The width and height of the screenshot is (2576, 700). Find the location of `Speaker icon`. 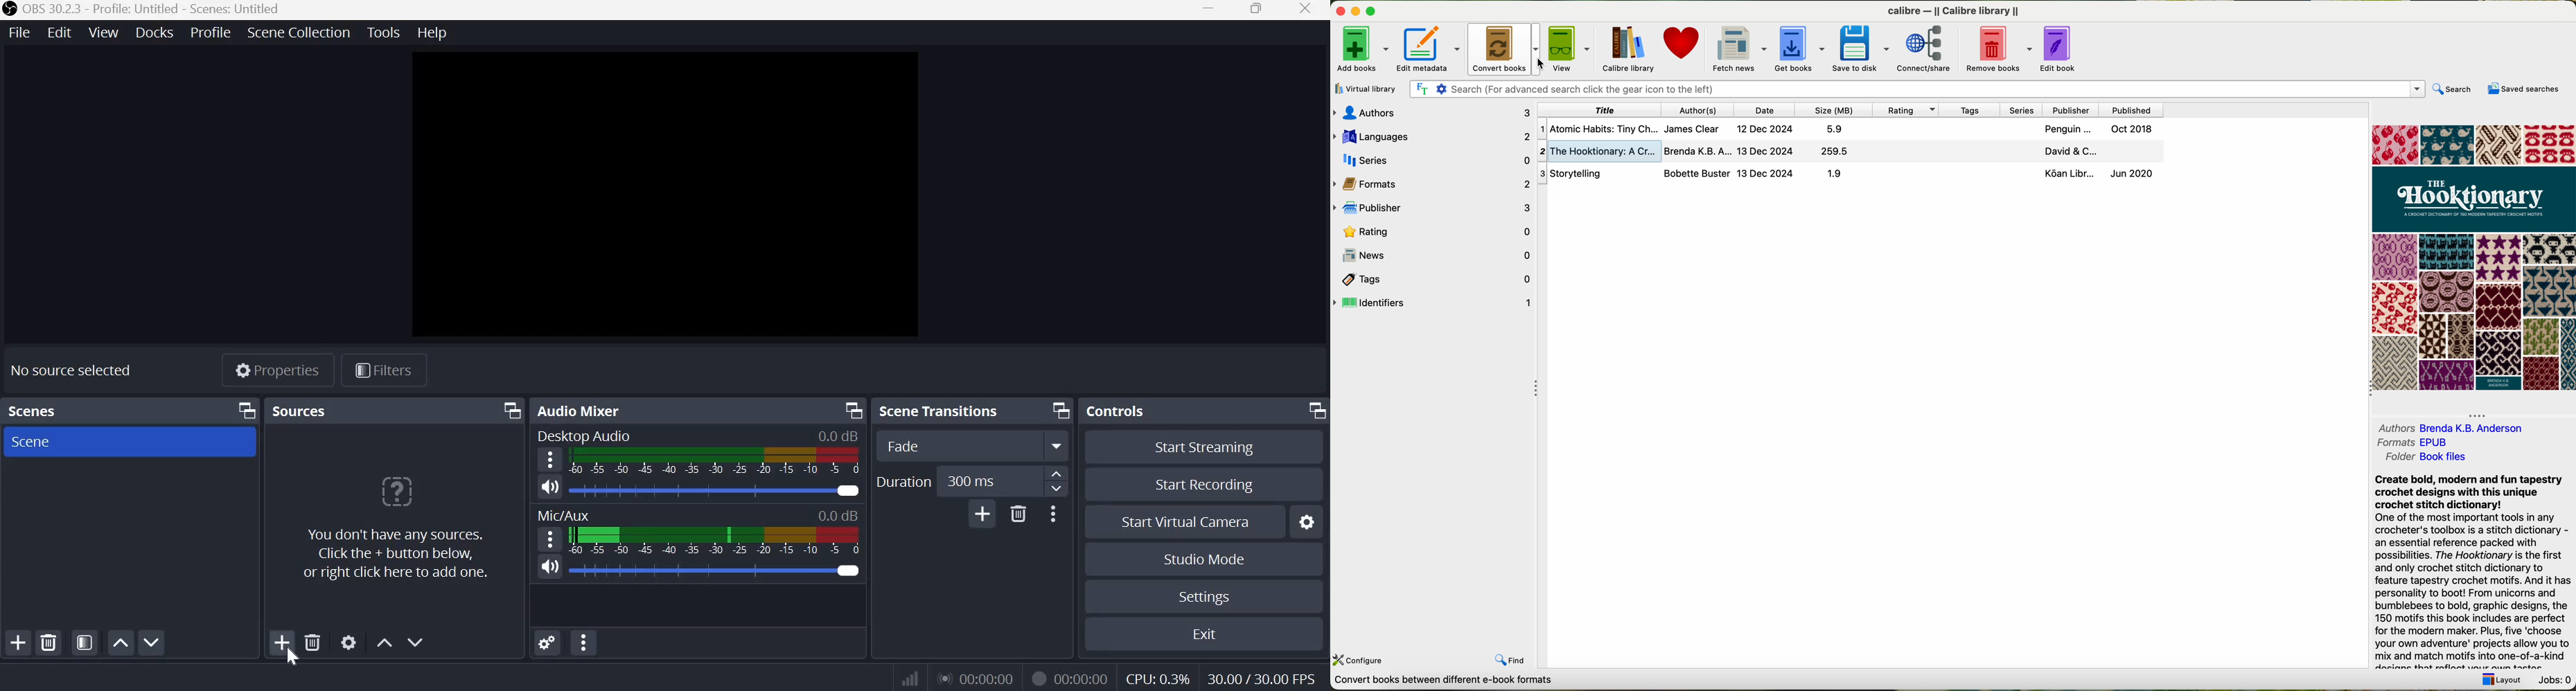

Speaker icon is located at coordinates (550, 486).